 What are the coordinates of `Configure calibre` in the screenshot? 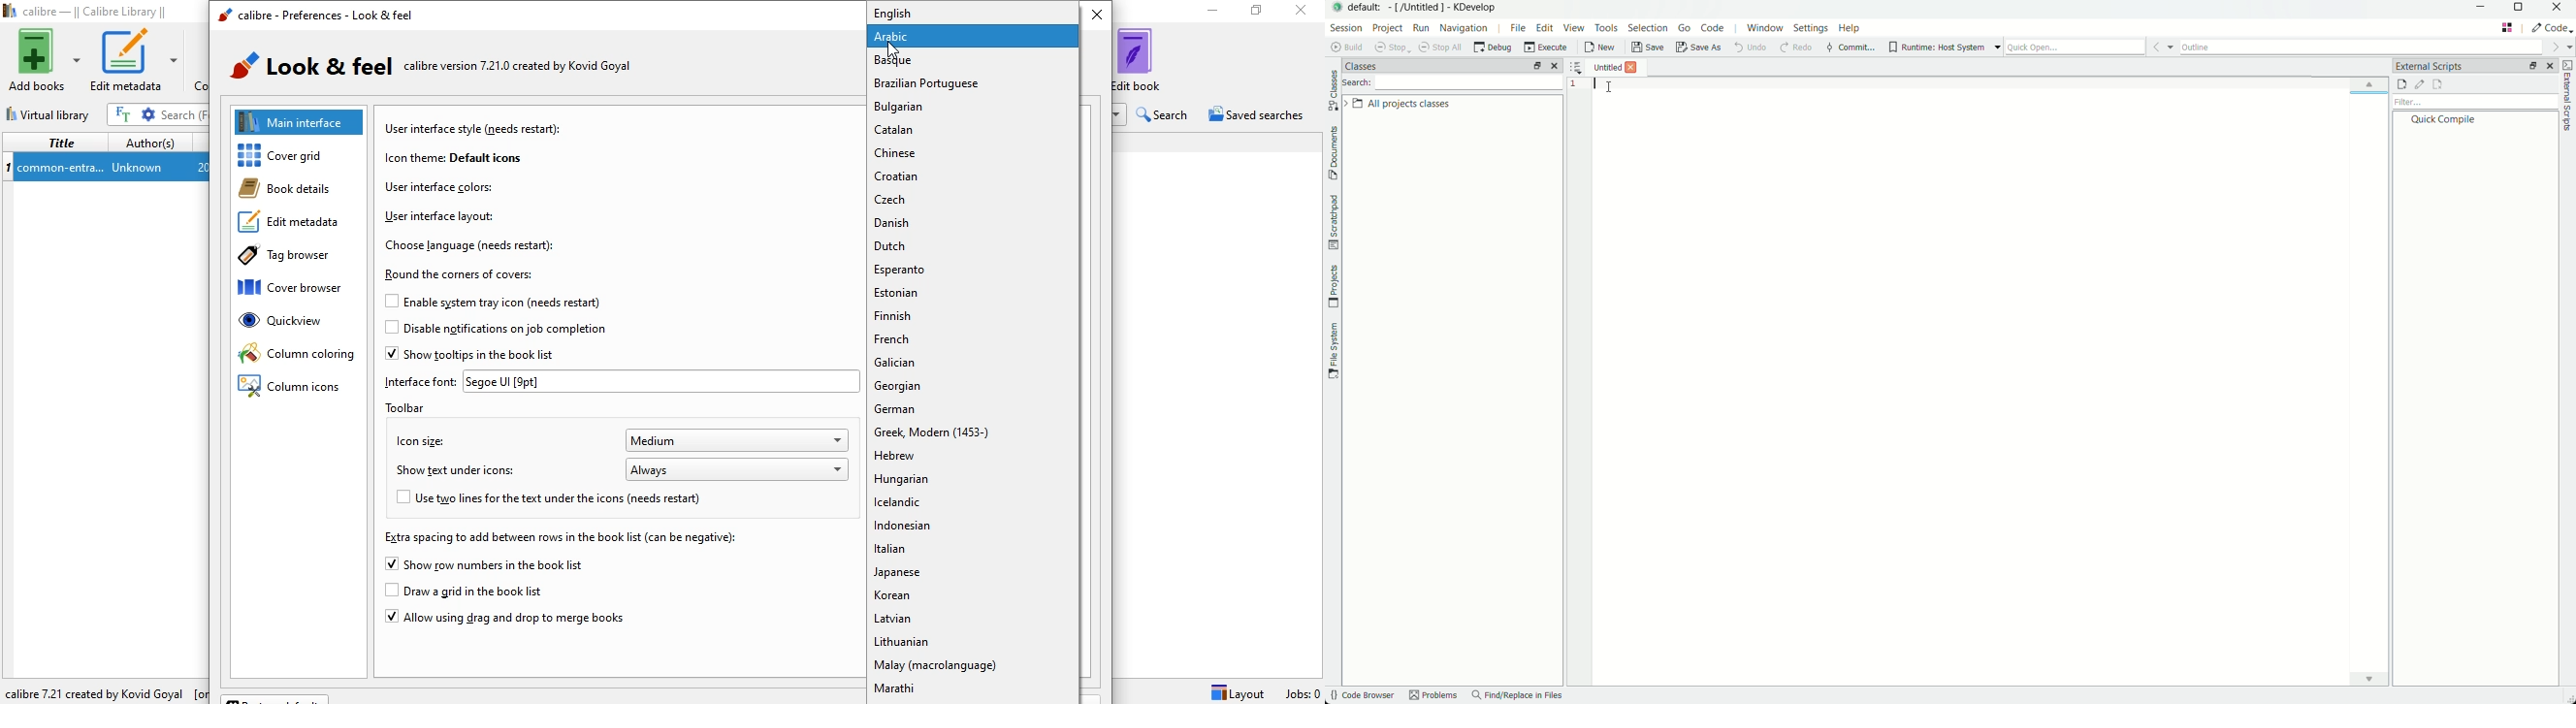 It's located at (103, 689).